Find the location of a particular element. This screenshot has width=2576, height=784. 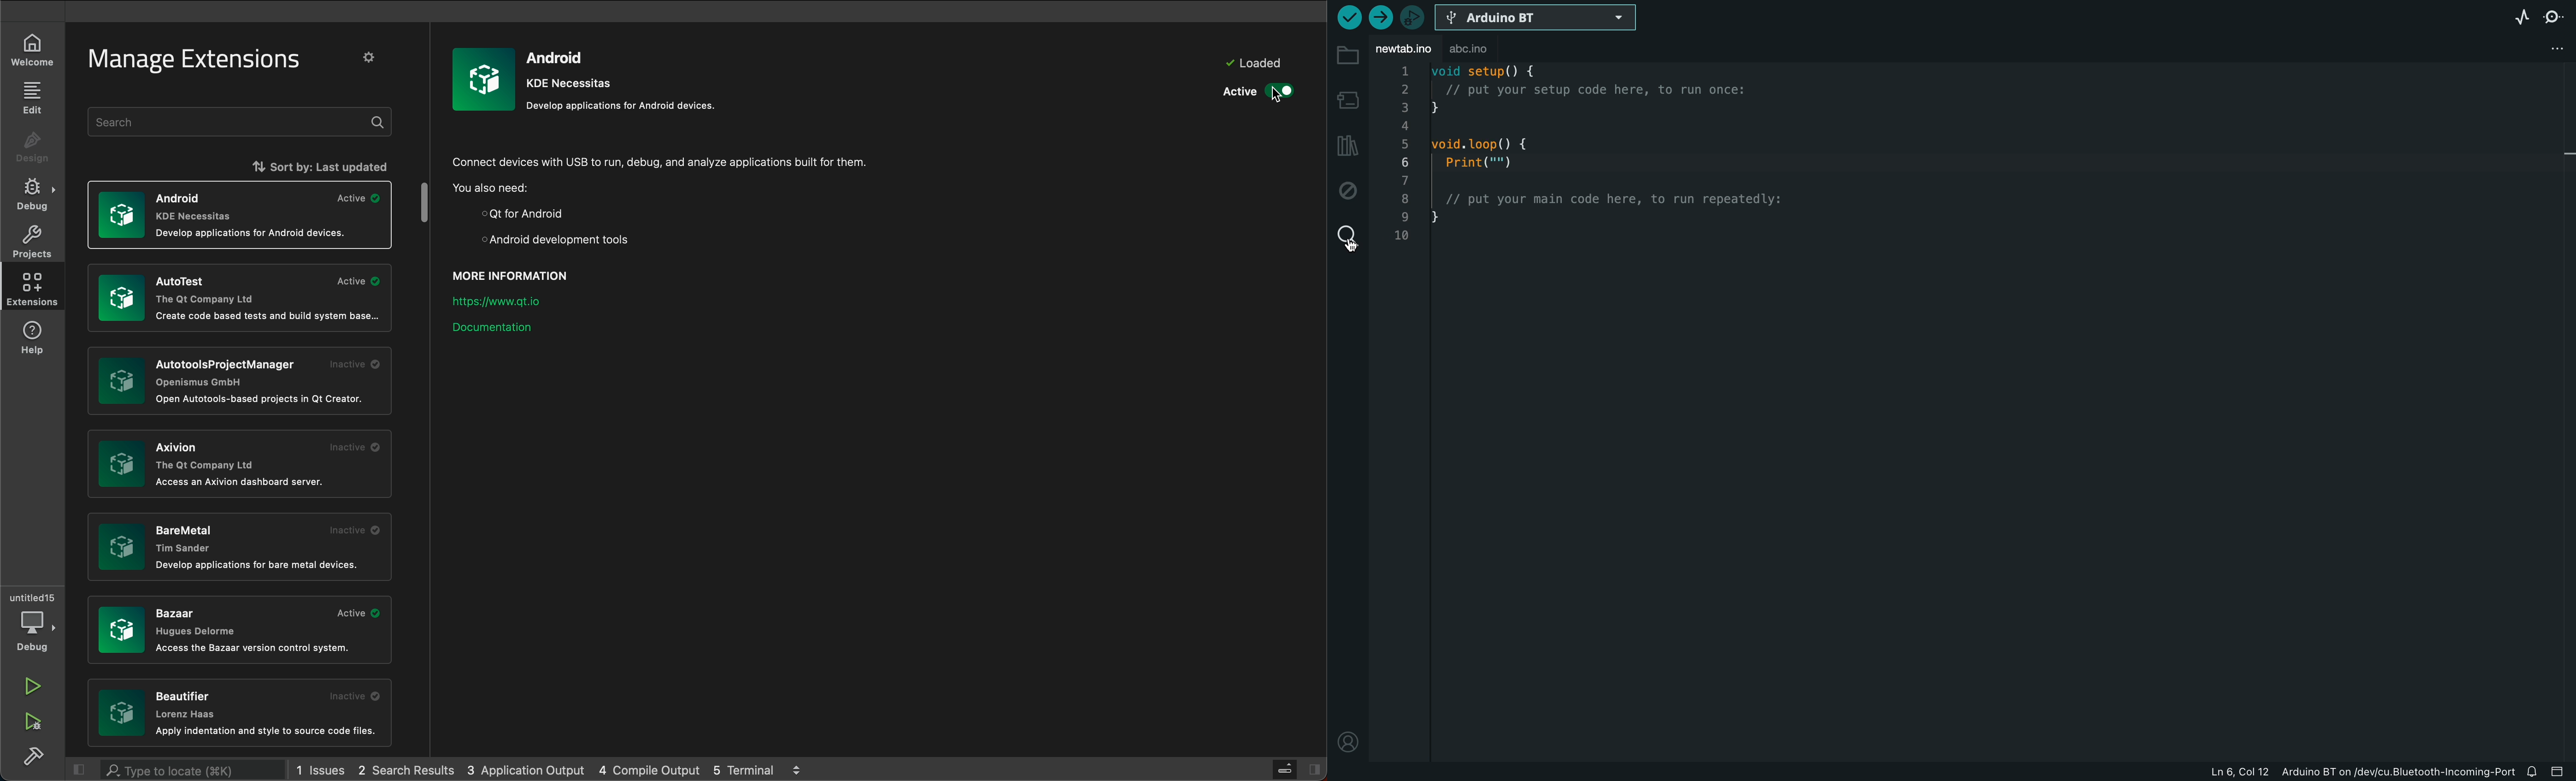

build is located at coordinates (32, 757).